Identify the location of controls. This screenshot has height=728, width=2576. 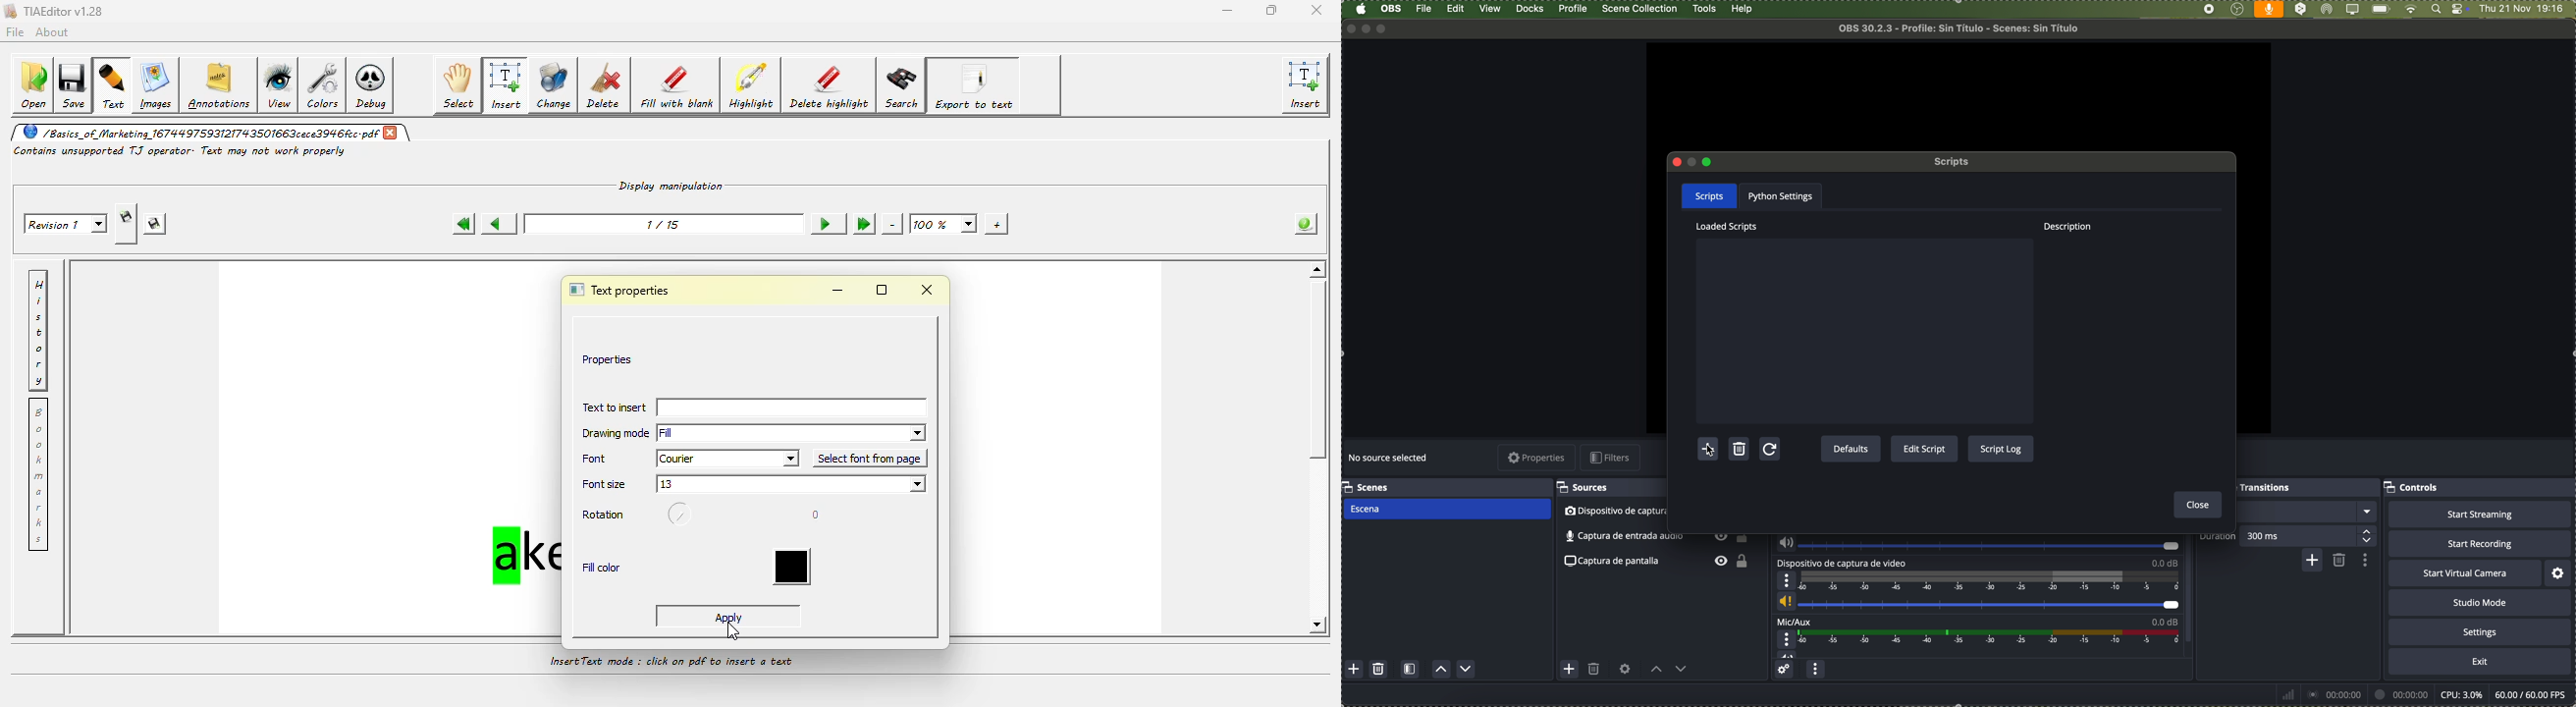
(2460, 10).